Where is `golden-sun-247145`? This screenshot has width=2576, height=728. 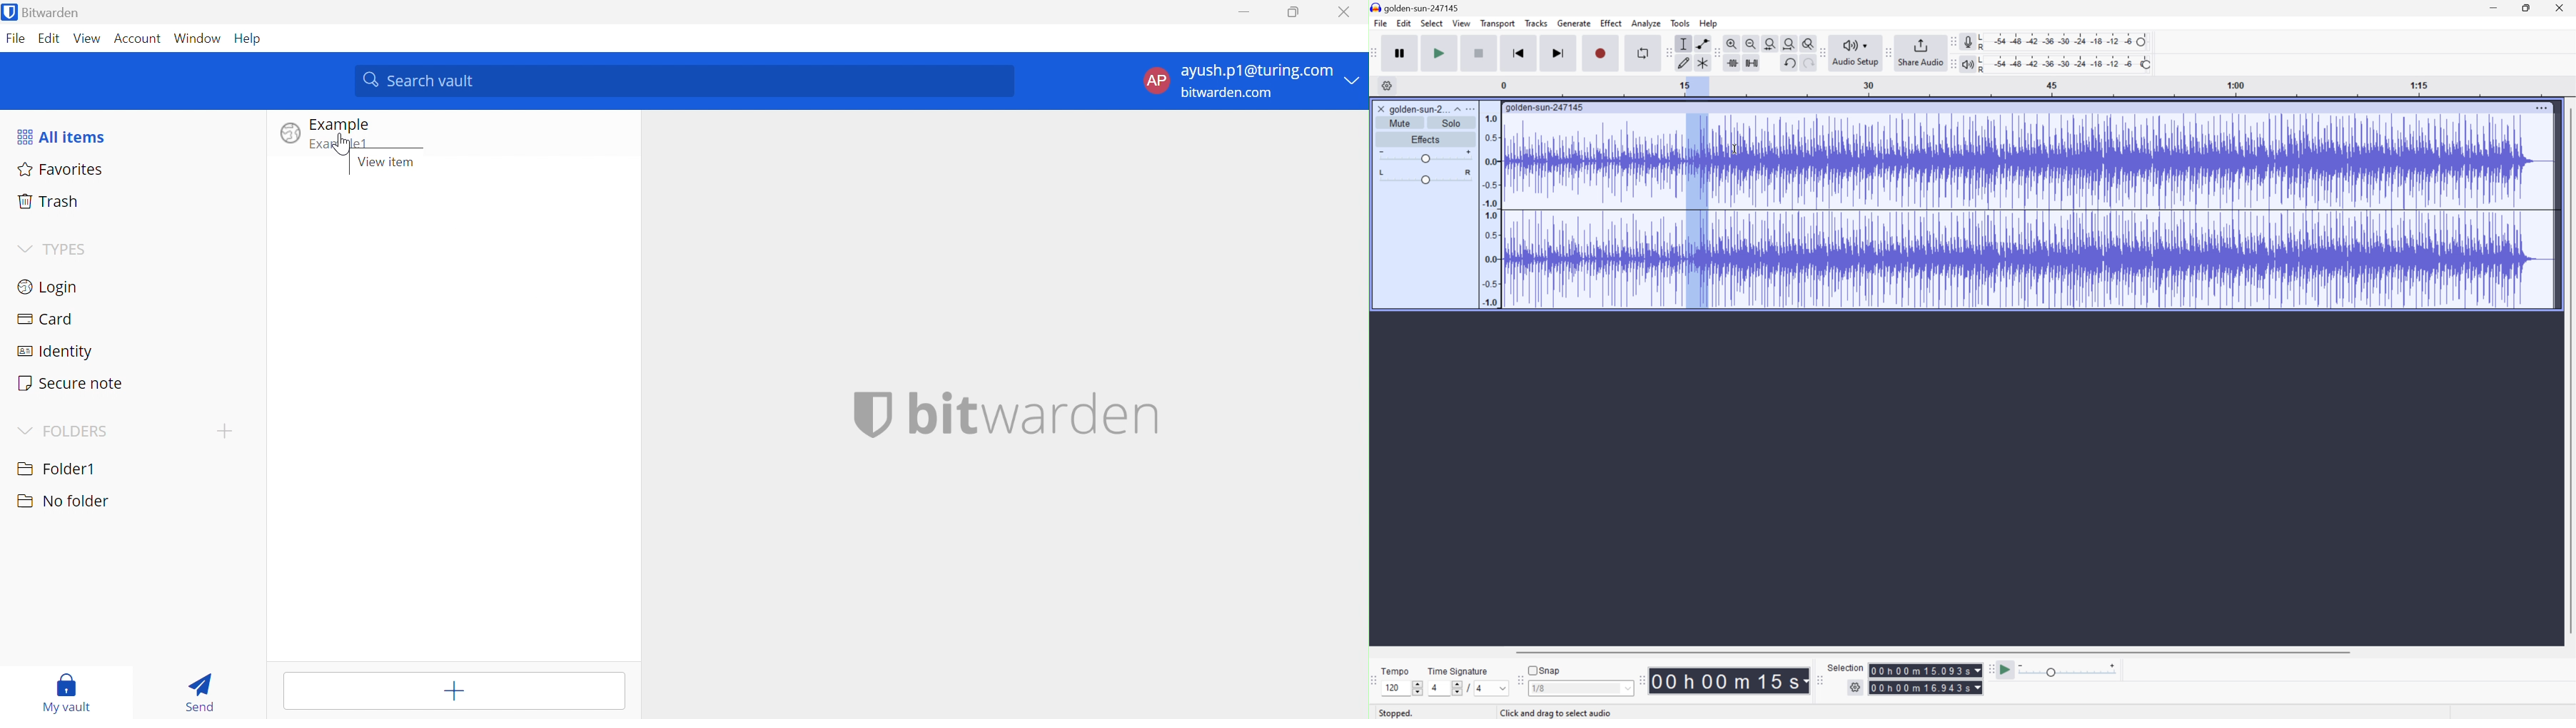 golden-sun-247145 is located at coordinates (1545, 107).